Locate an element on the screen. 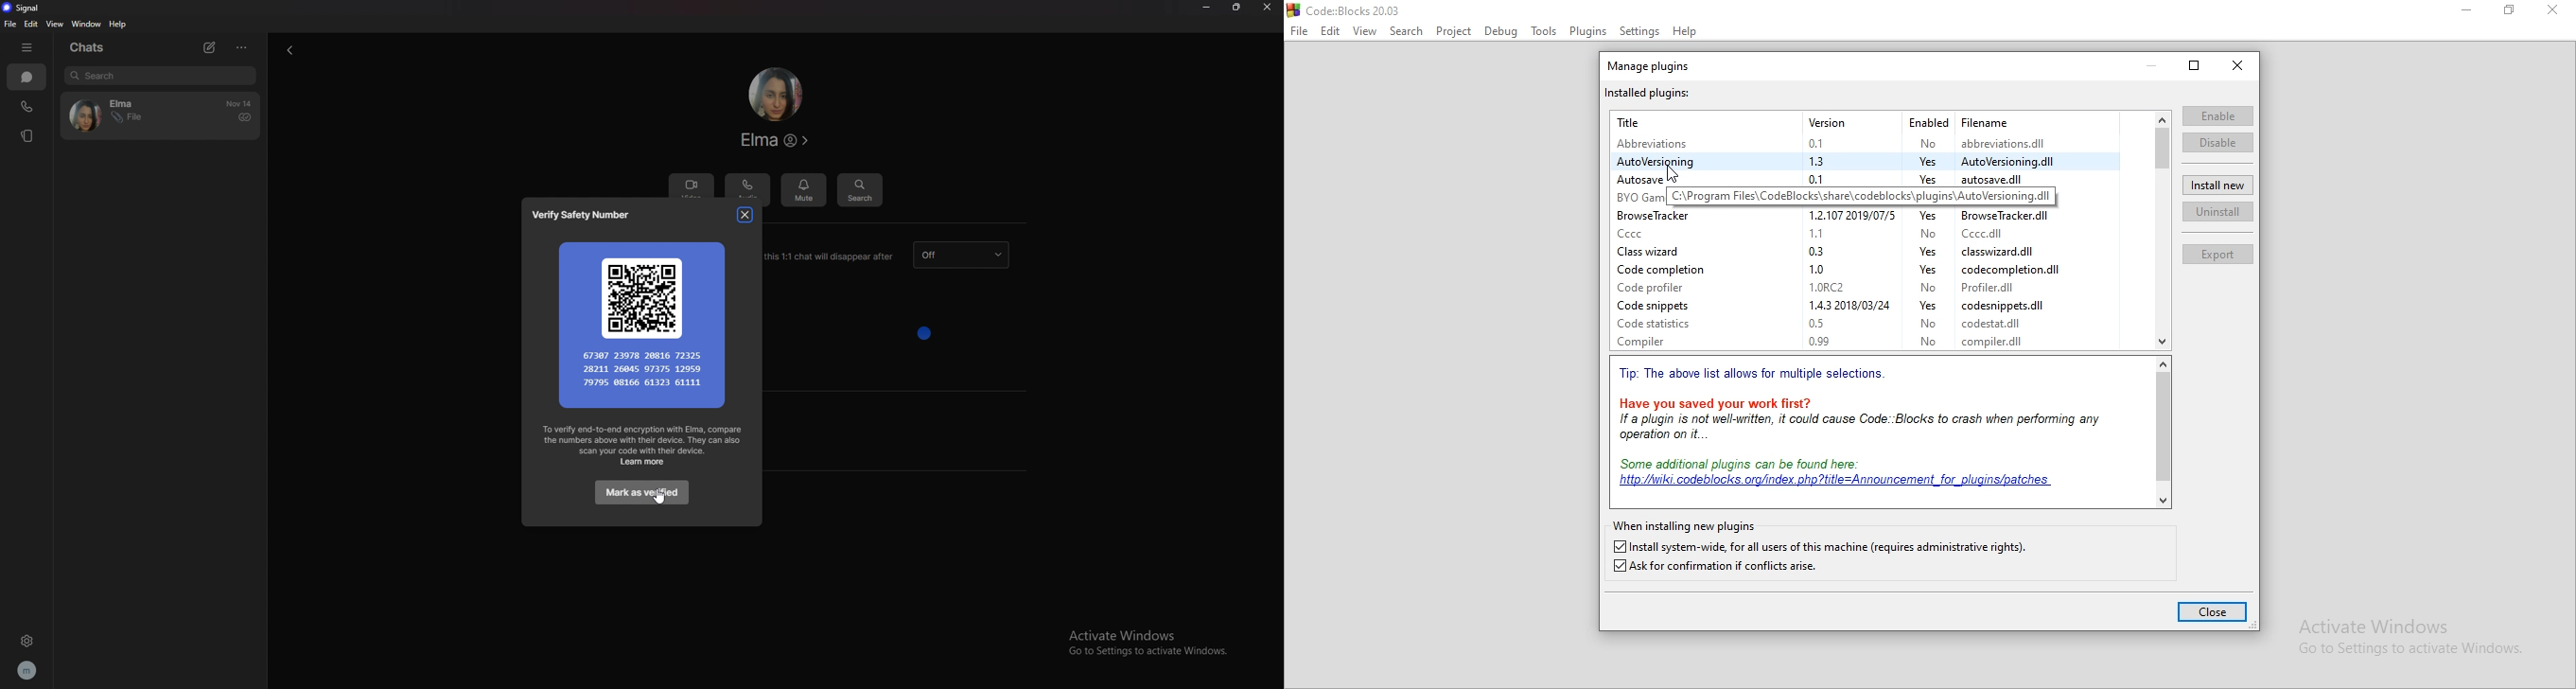  resize is located at coordinates (1236, 7).